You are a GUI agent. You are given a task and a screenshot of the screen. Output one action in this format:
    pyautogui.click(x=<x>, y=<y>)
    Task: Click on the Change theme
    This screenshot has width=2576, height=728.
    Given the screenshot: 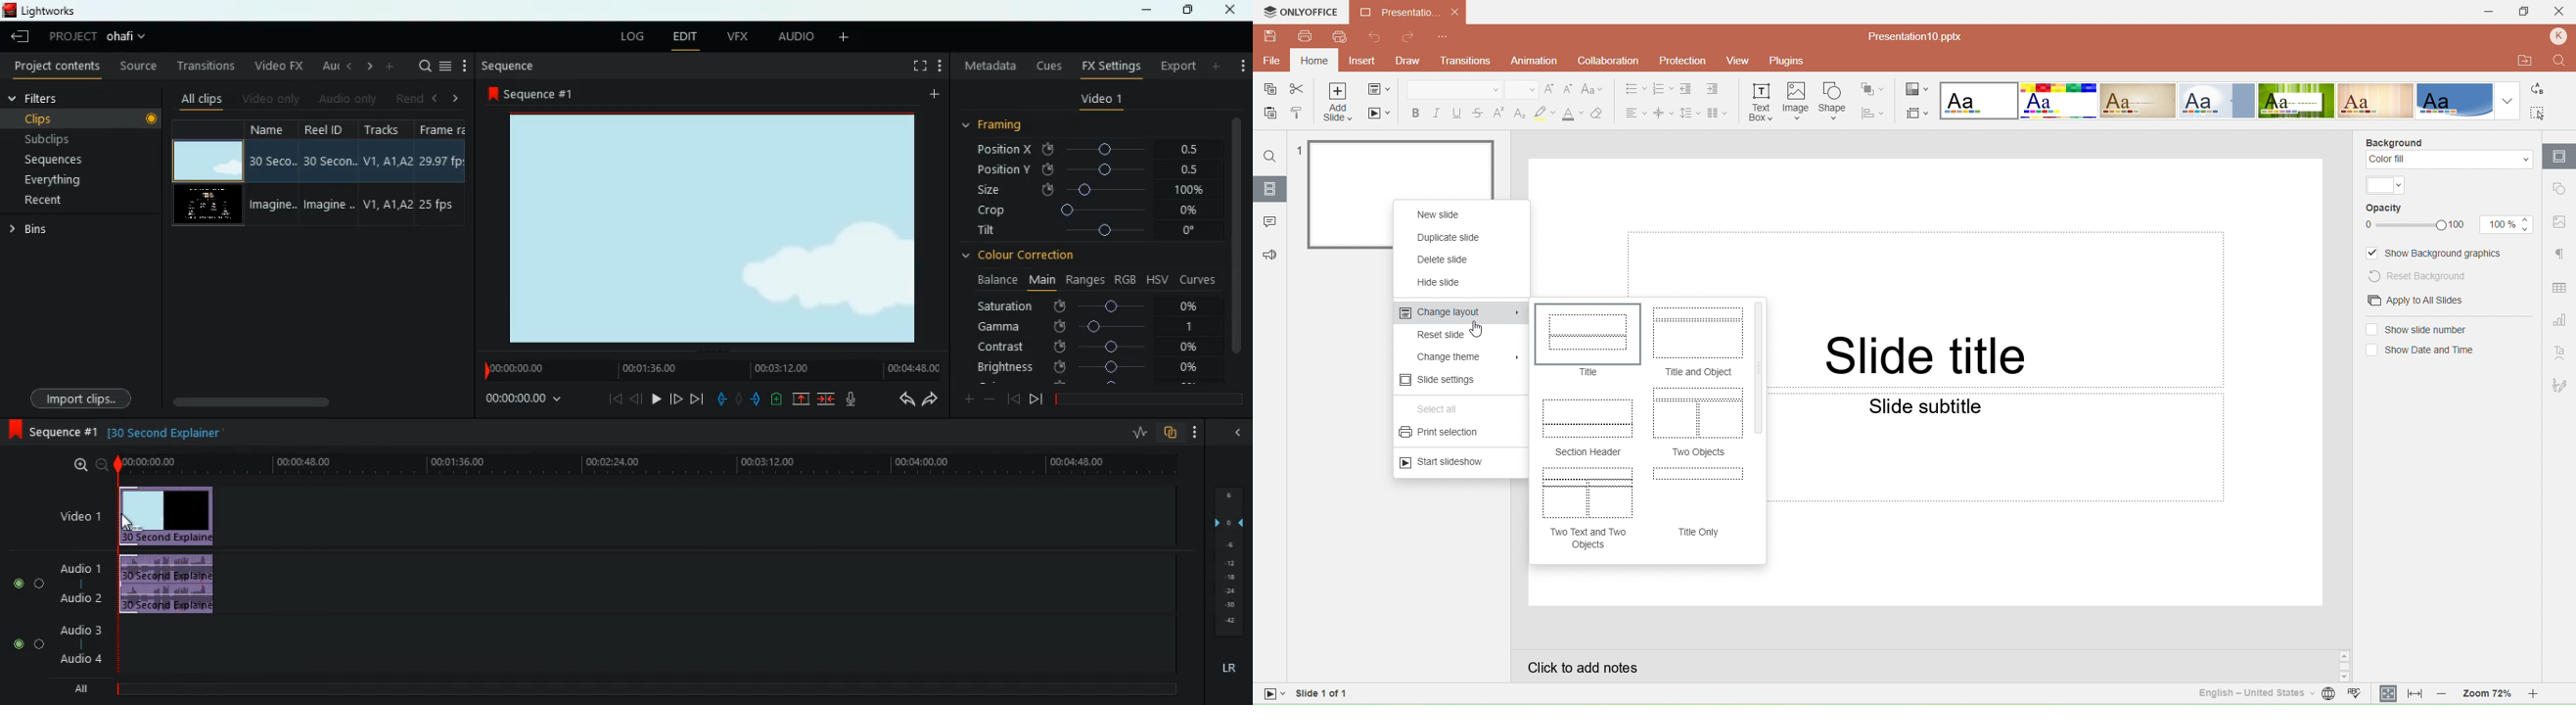 What is the action you would take?
    pyautogui.click(x=1465, y=357)
    